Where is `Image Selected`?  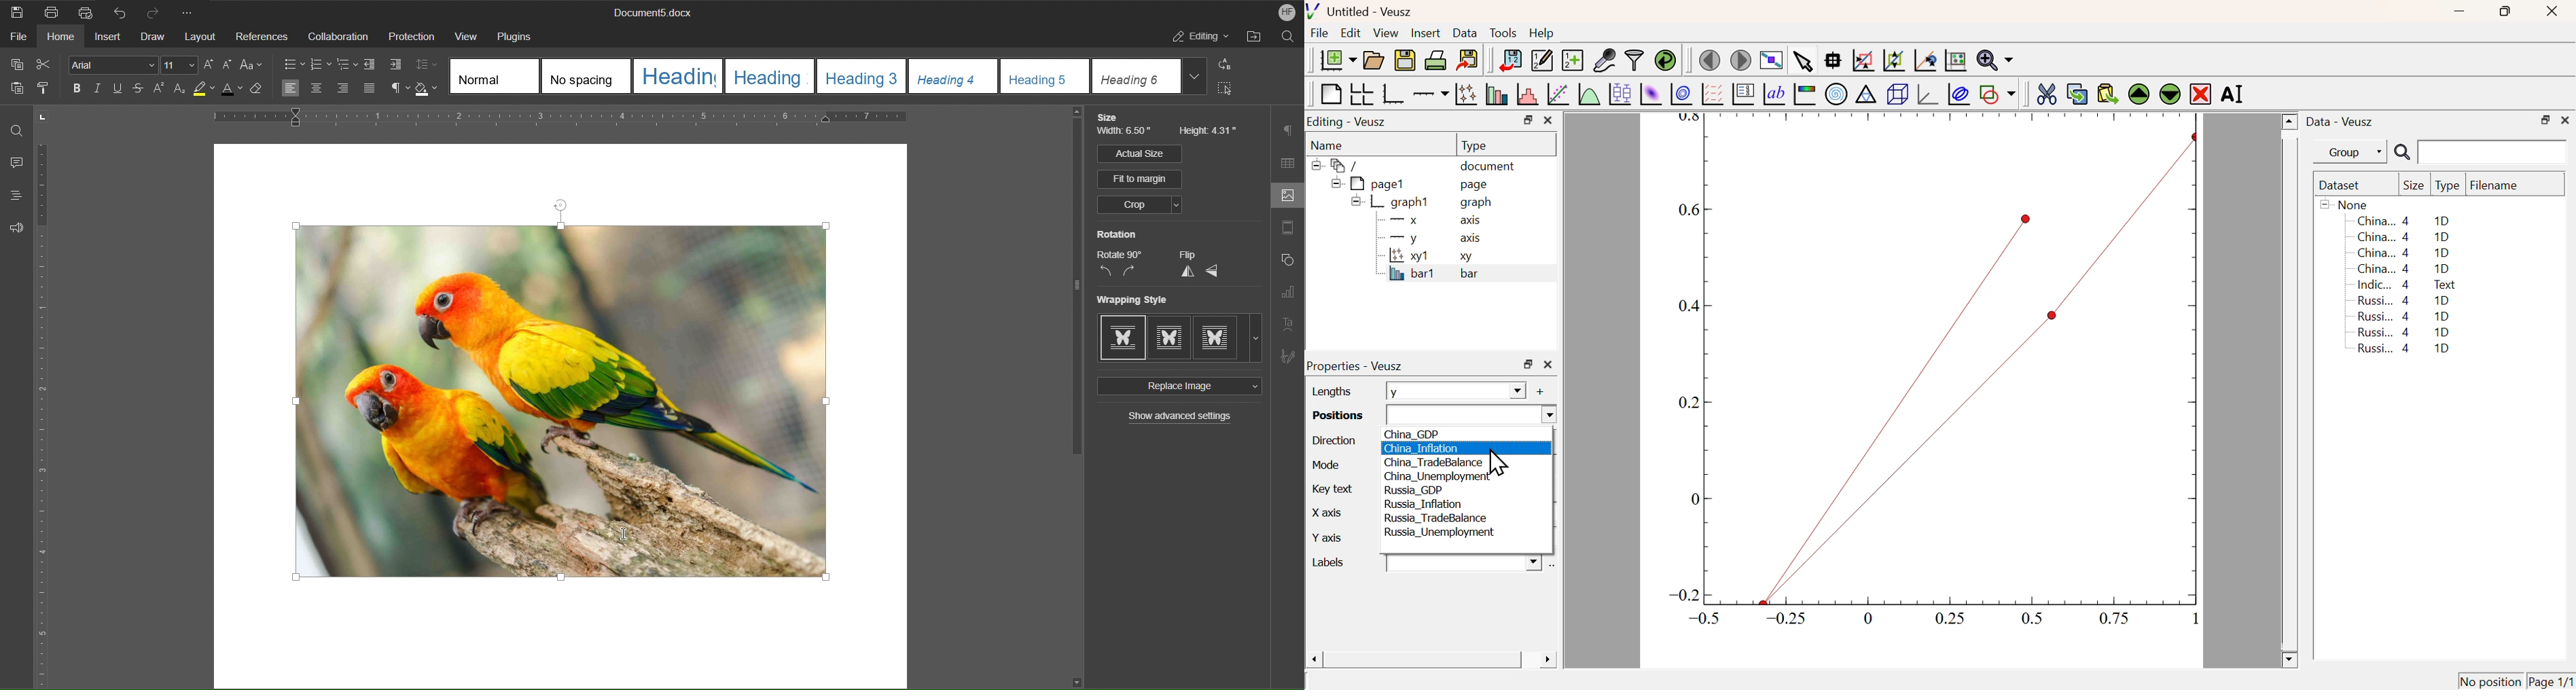 Image Selected is located at coordinates (613, 393).